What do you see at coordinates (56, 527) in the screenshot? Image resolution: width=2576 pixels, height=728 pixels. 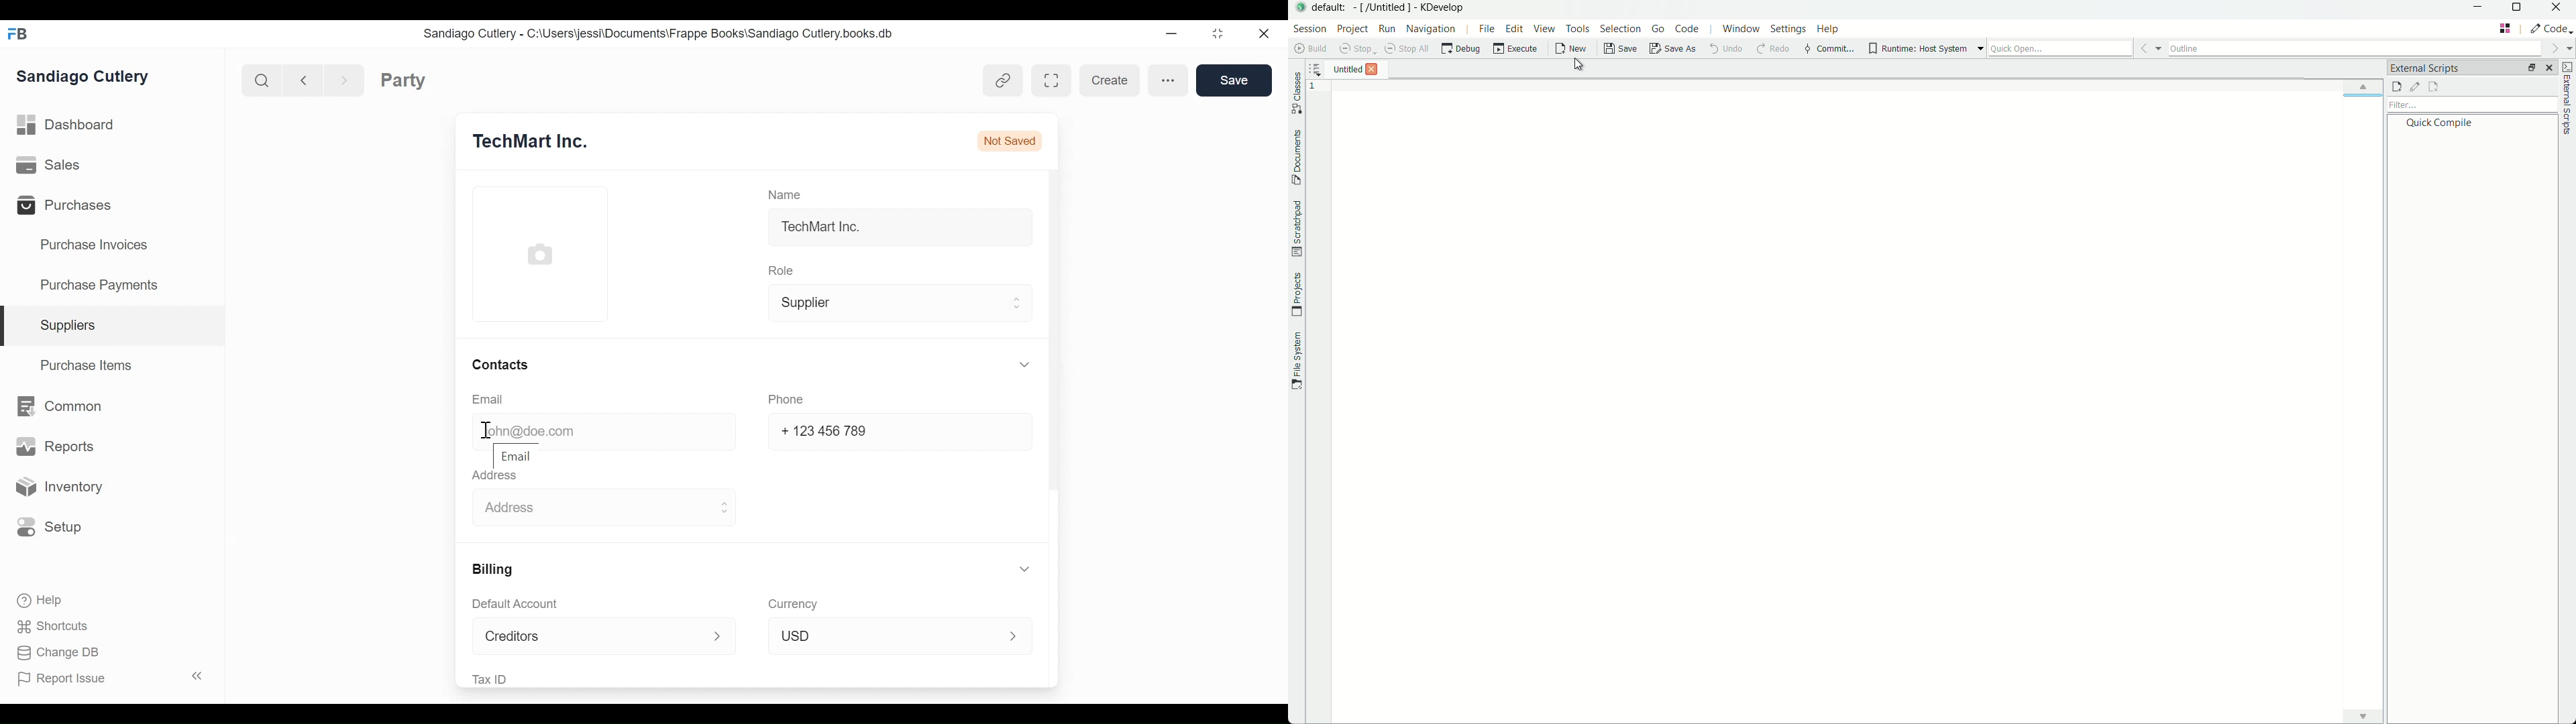 I see `Setup` at bounding box center [56, 527].